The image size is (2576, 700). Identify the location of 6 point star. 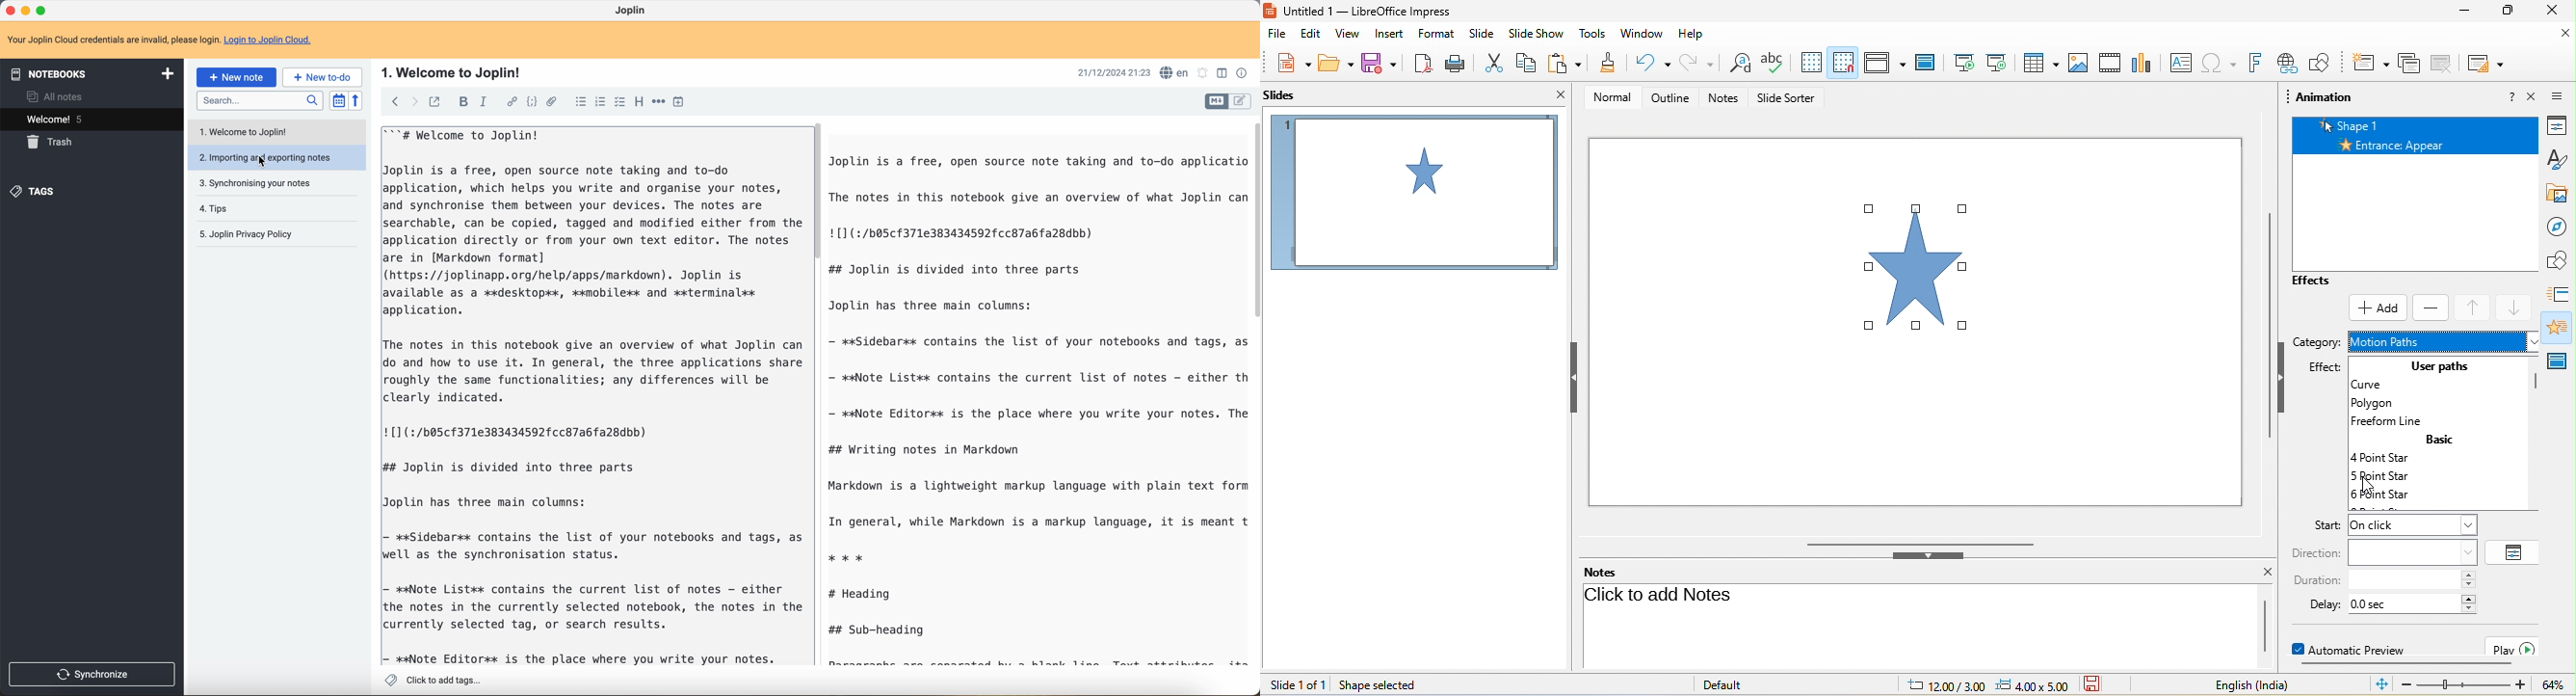
(2399, 496).